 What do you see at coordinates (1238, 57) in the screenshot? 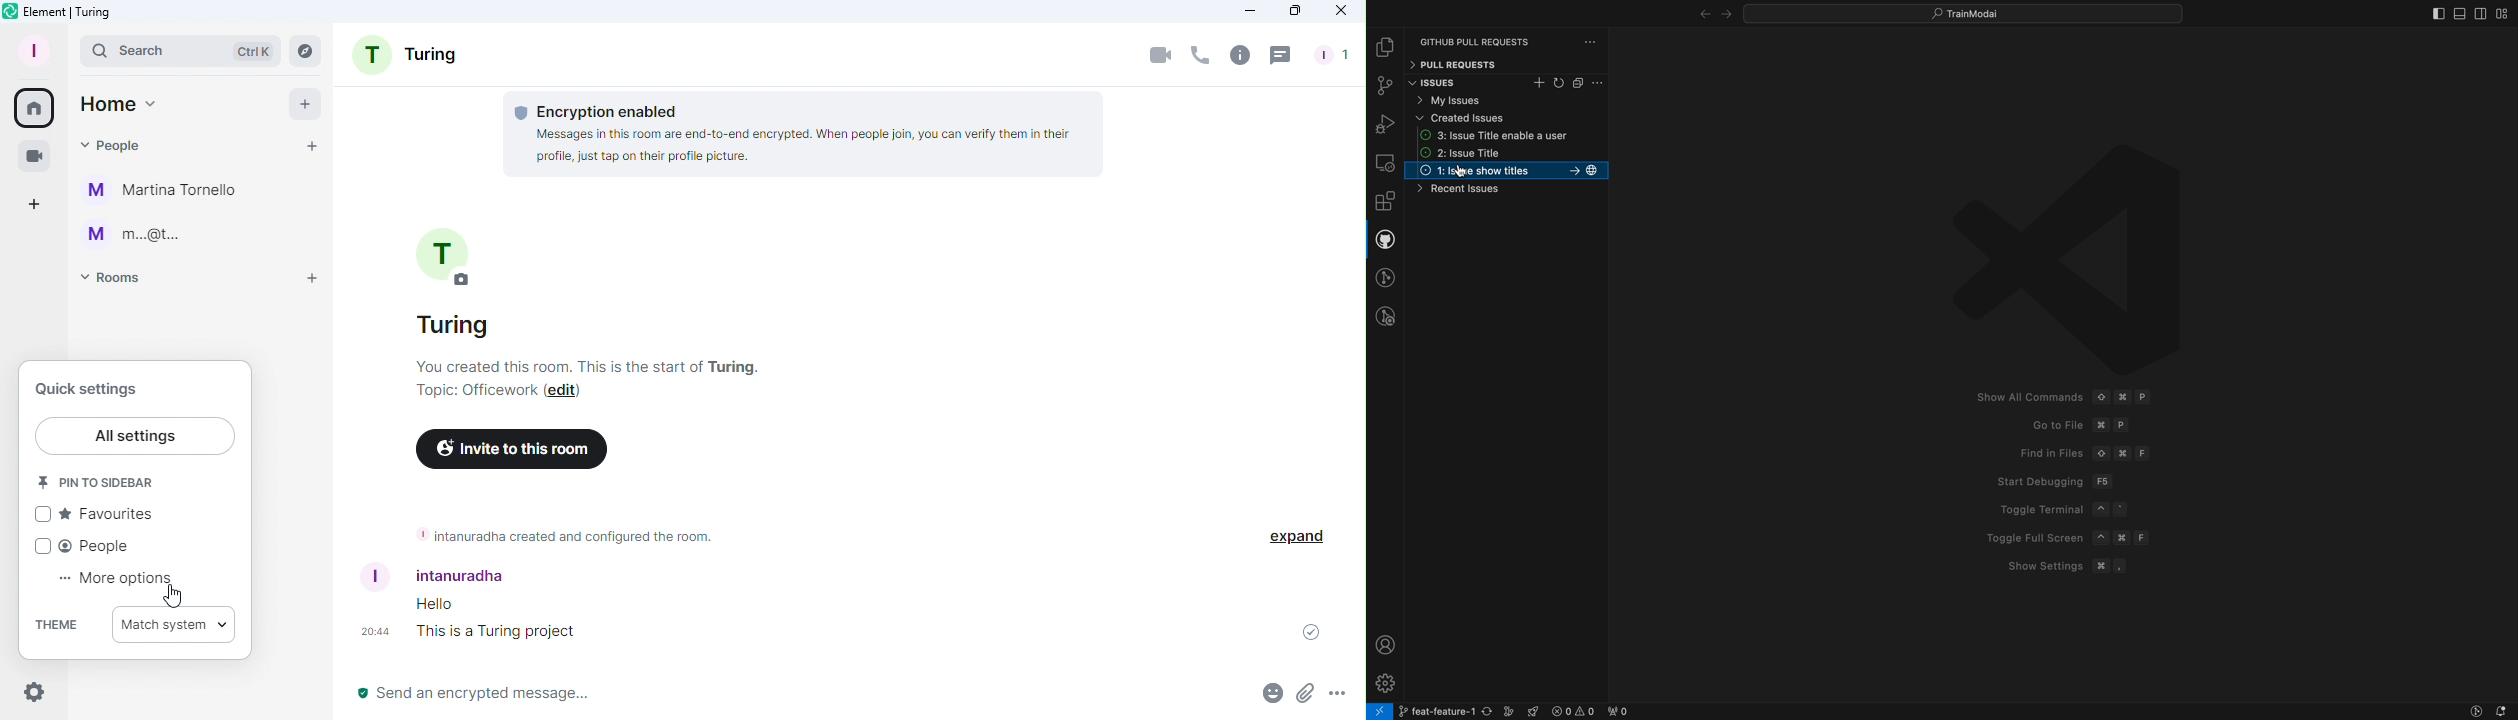
I see `Room info` at bounding box center [1238, 57].